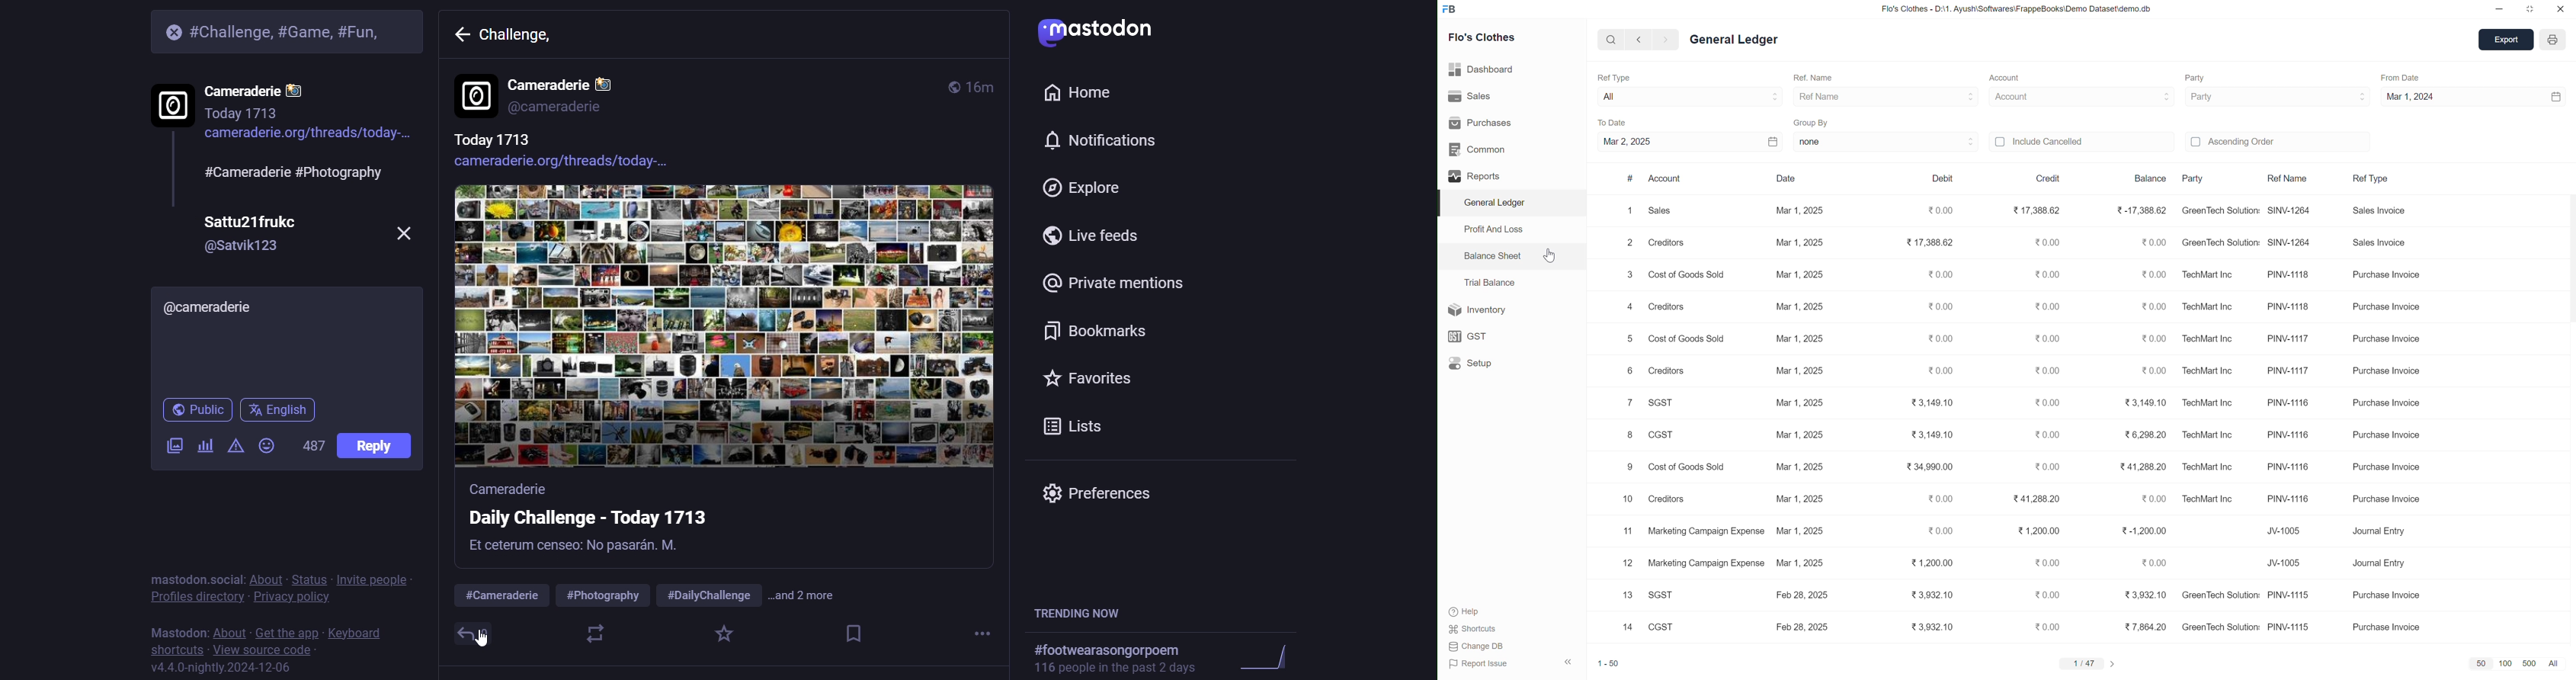 The width and height of the screenshot is (2576, 700). Describe the element at coordinates (2044, 627) in the screenshot. I see `0.00` at that location.